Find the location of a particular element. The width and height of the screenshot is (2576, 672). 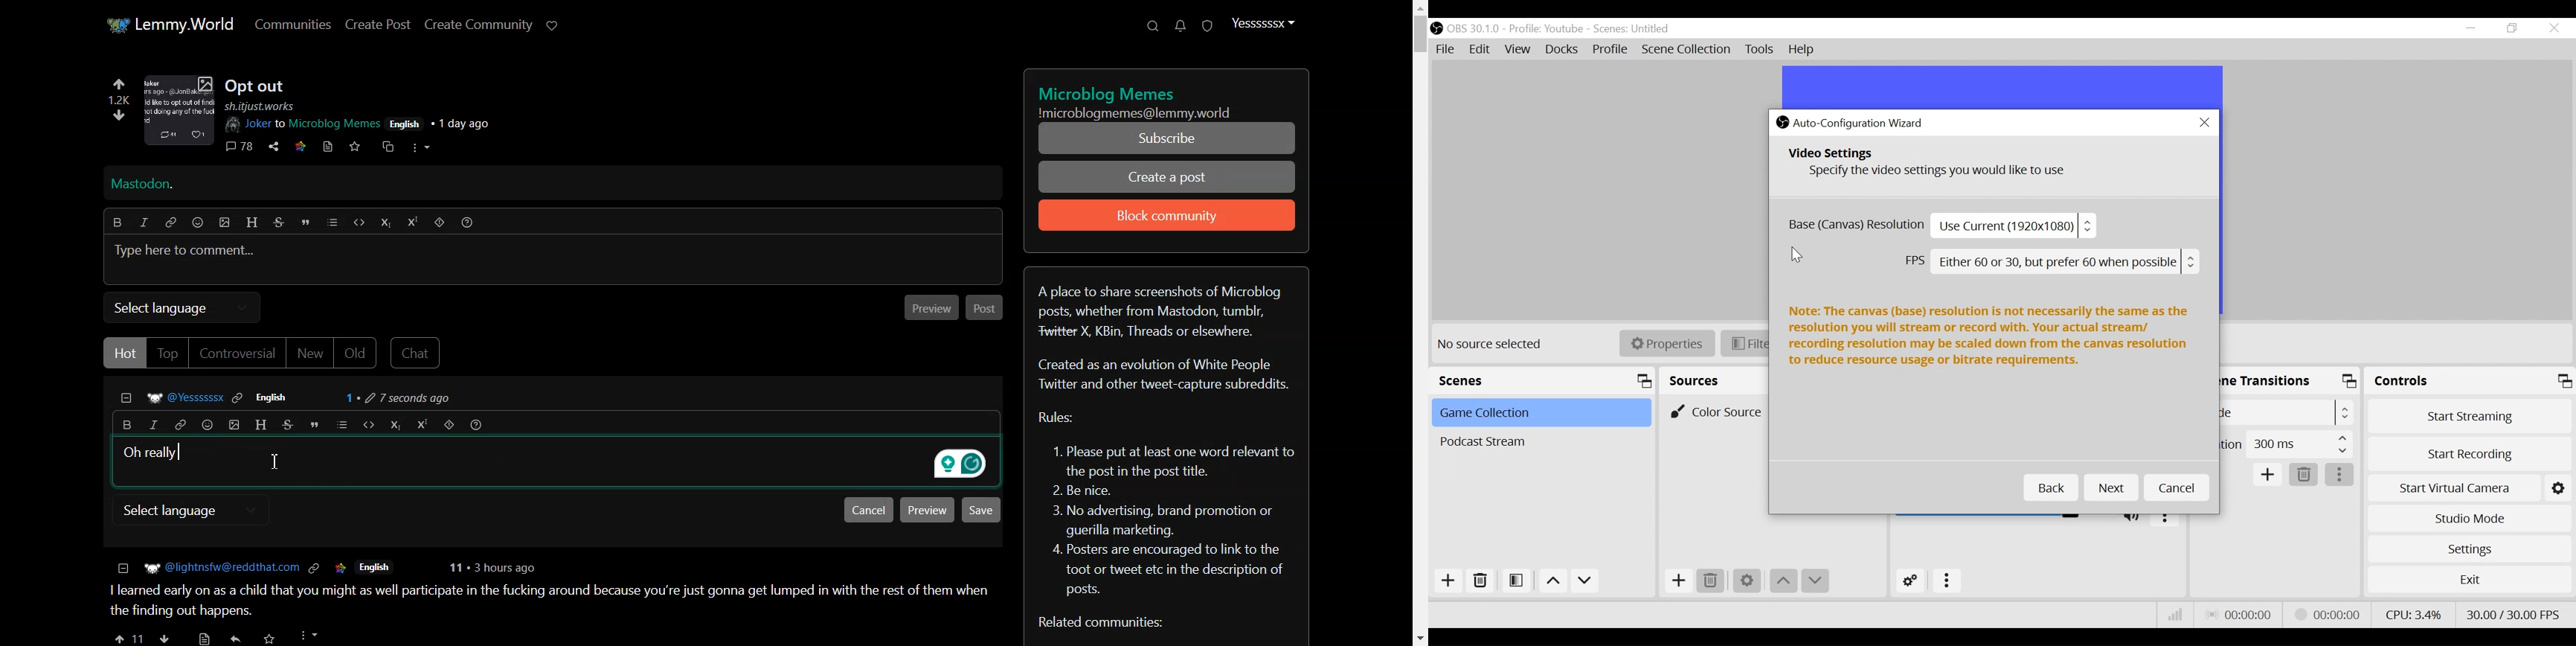

1.2k is located at coordinates (120, 99).